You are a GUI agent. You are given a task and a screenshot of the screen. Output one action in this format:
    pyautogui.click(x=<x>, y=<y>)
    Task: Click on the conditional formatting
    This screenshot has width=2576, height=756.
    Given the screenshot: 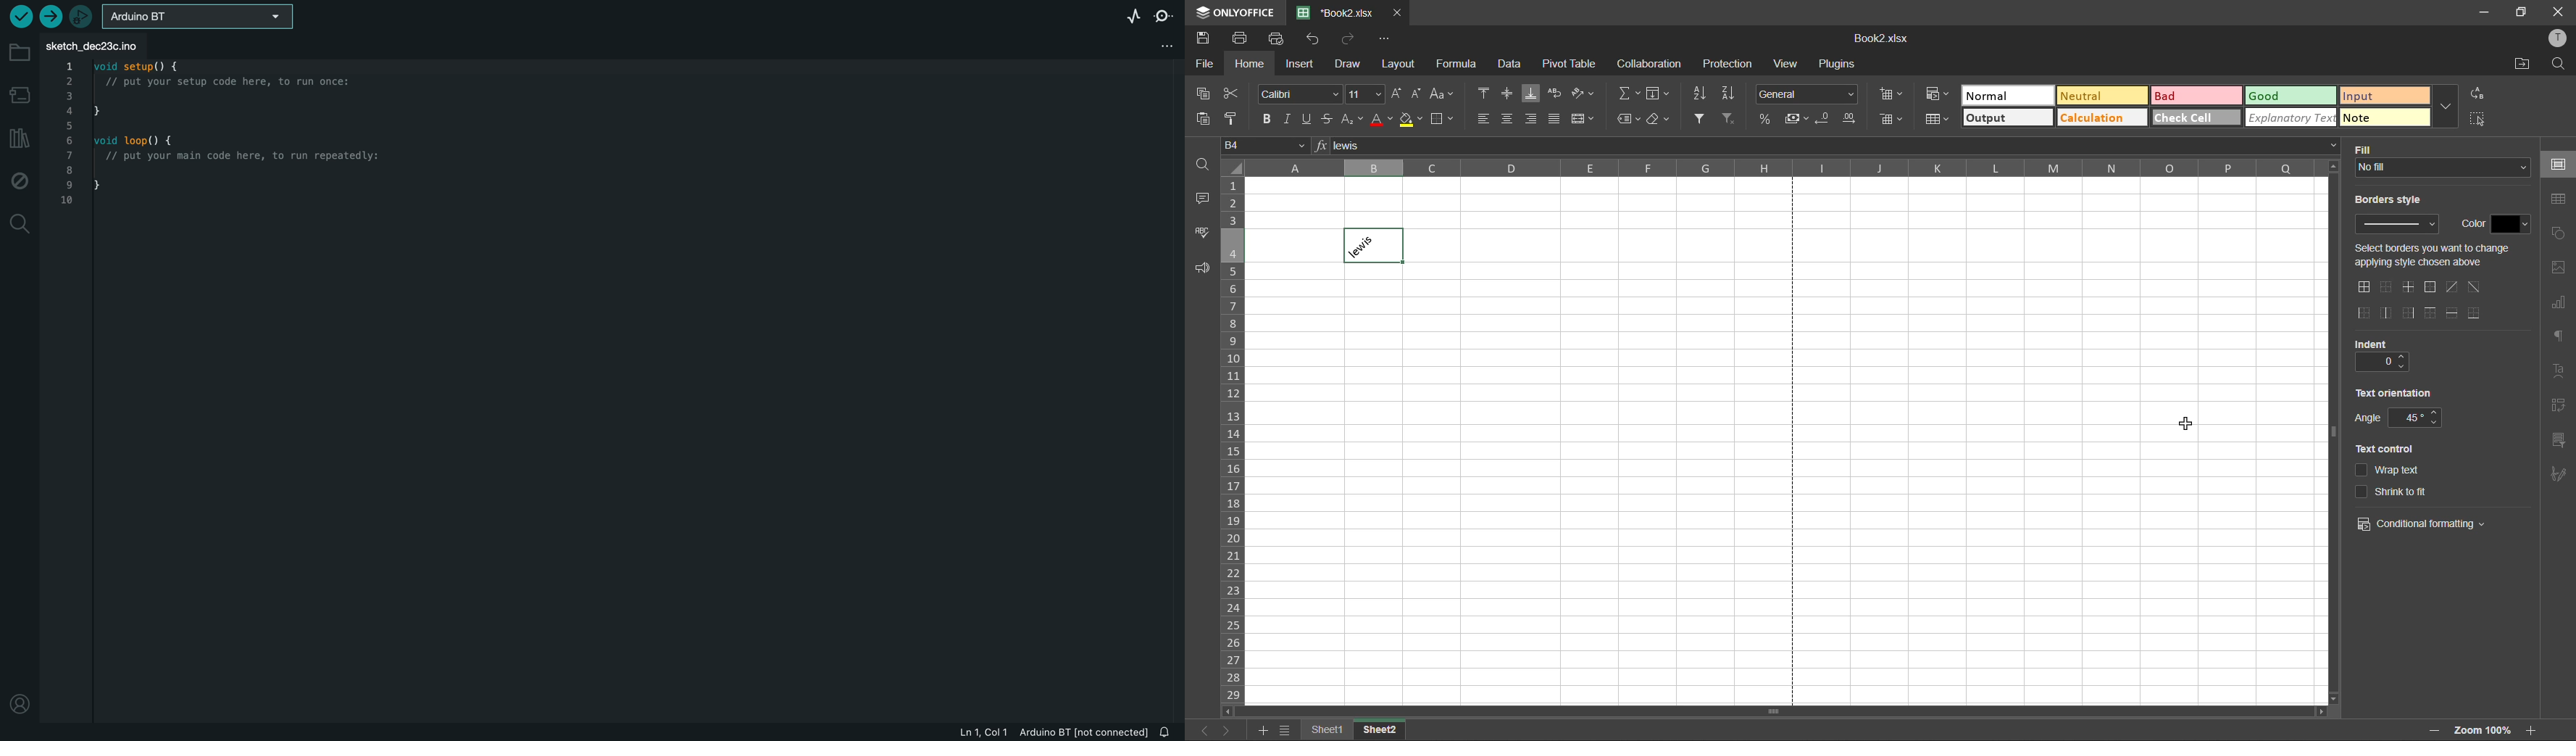 What is the action you would take?
    pyautogui.click(x=1939, y=95)
    